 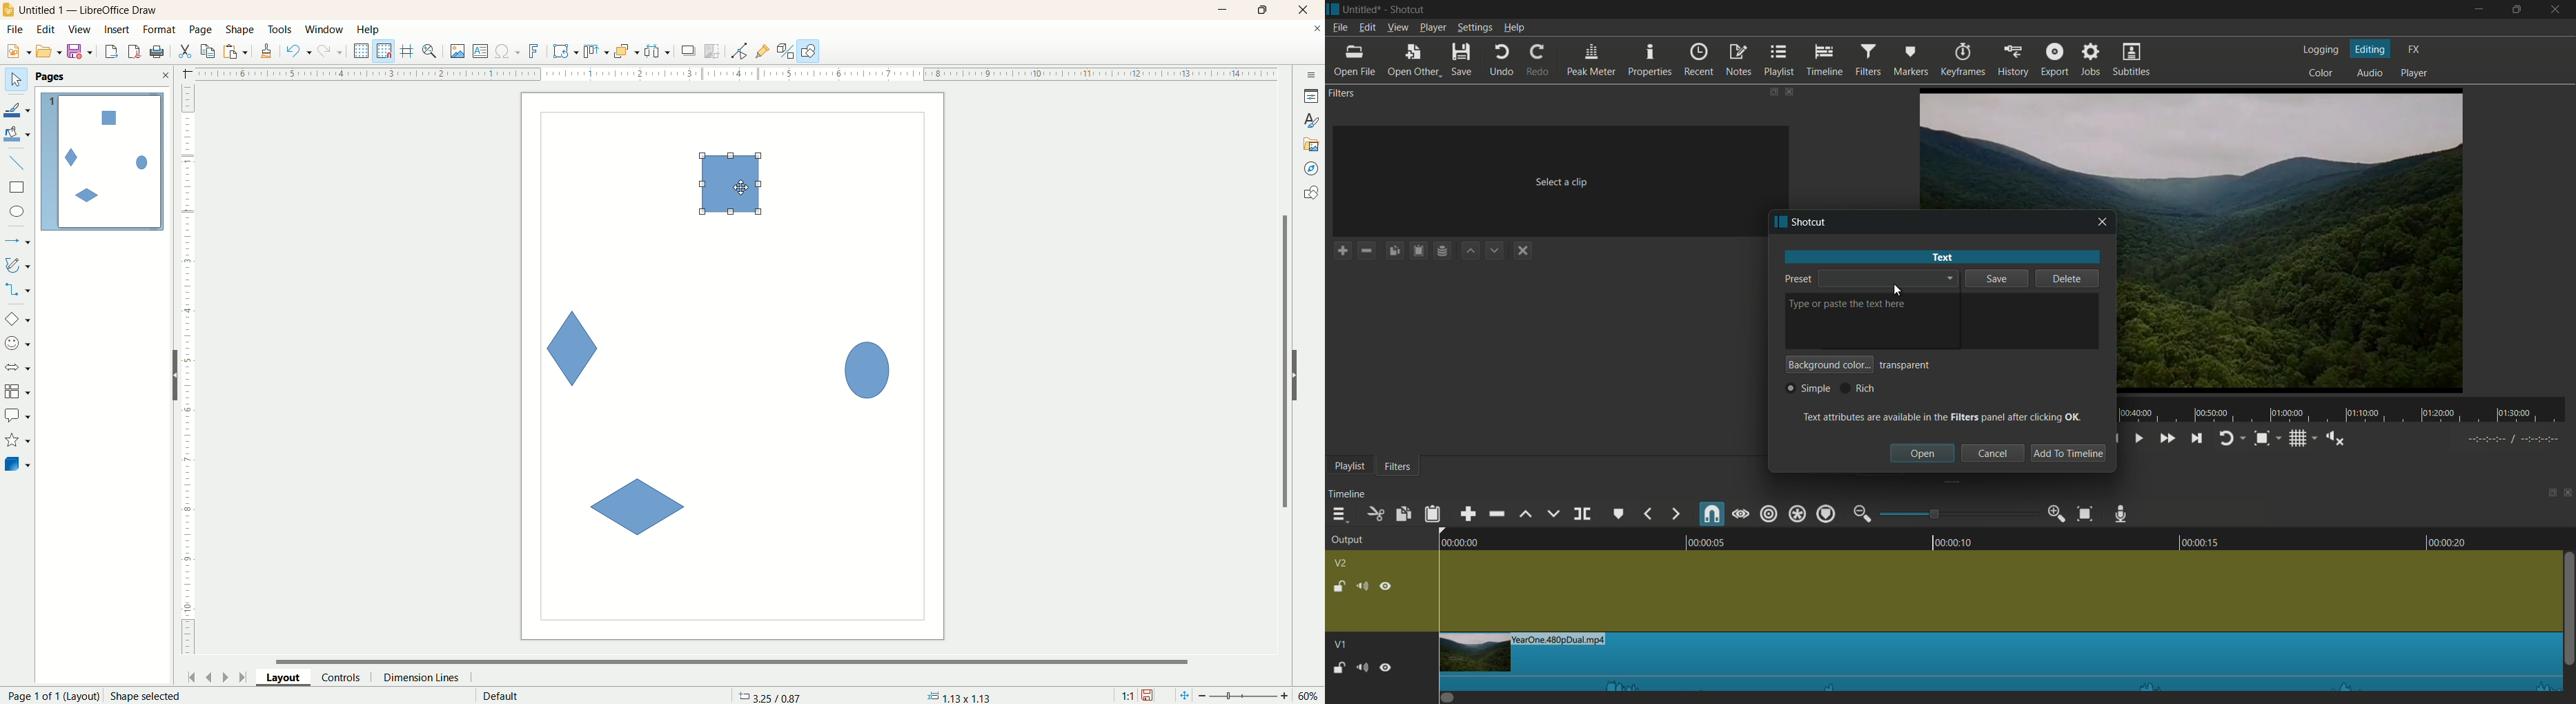 What do you see at coordinates (1992, 454) in the screenshot?
I see `cancel` at bounding box center [1992, 454].